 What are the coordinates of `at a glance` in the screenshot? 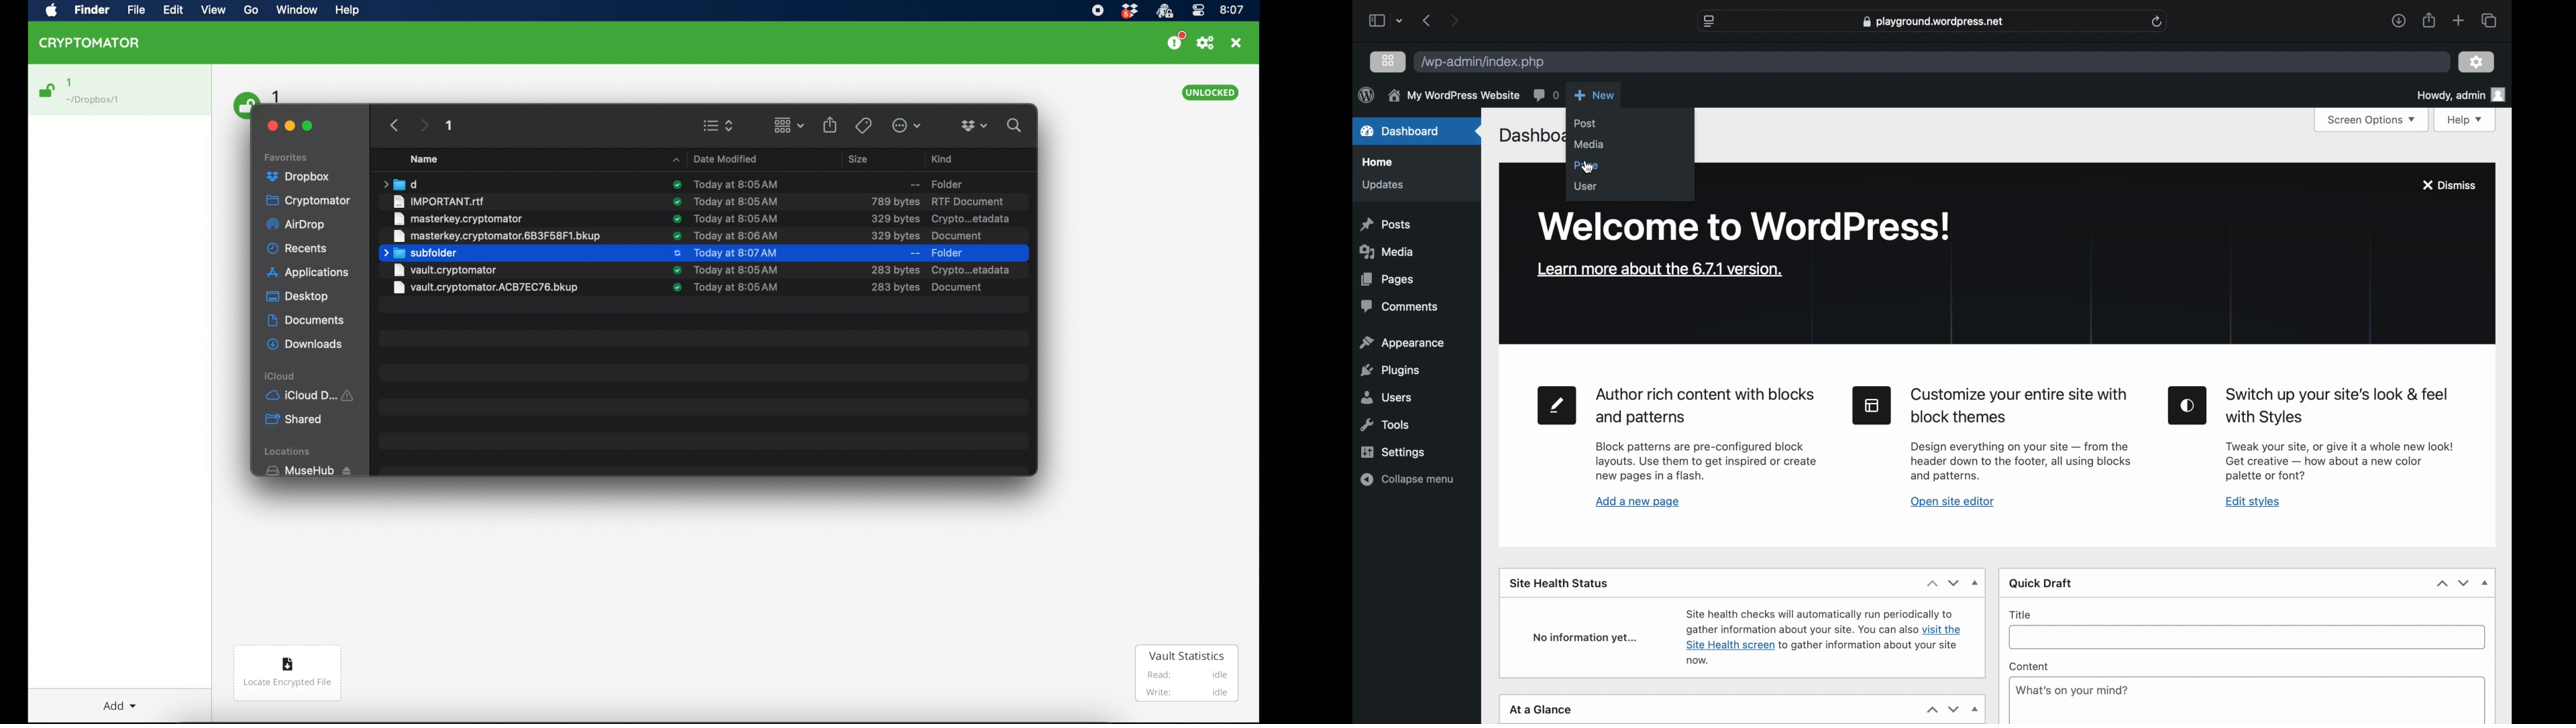 It's located at (1543, 709).